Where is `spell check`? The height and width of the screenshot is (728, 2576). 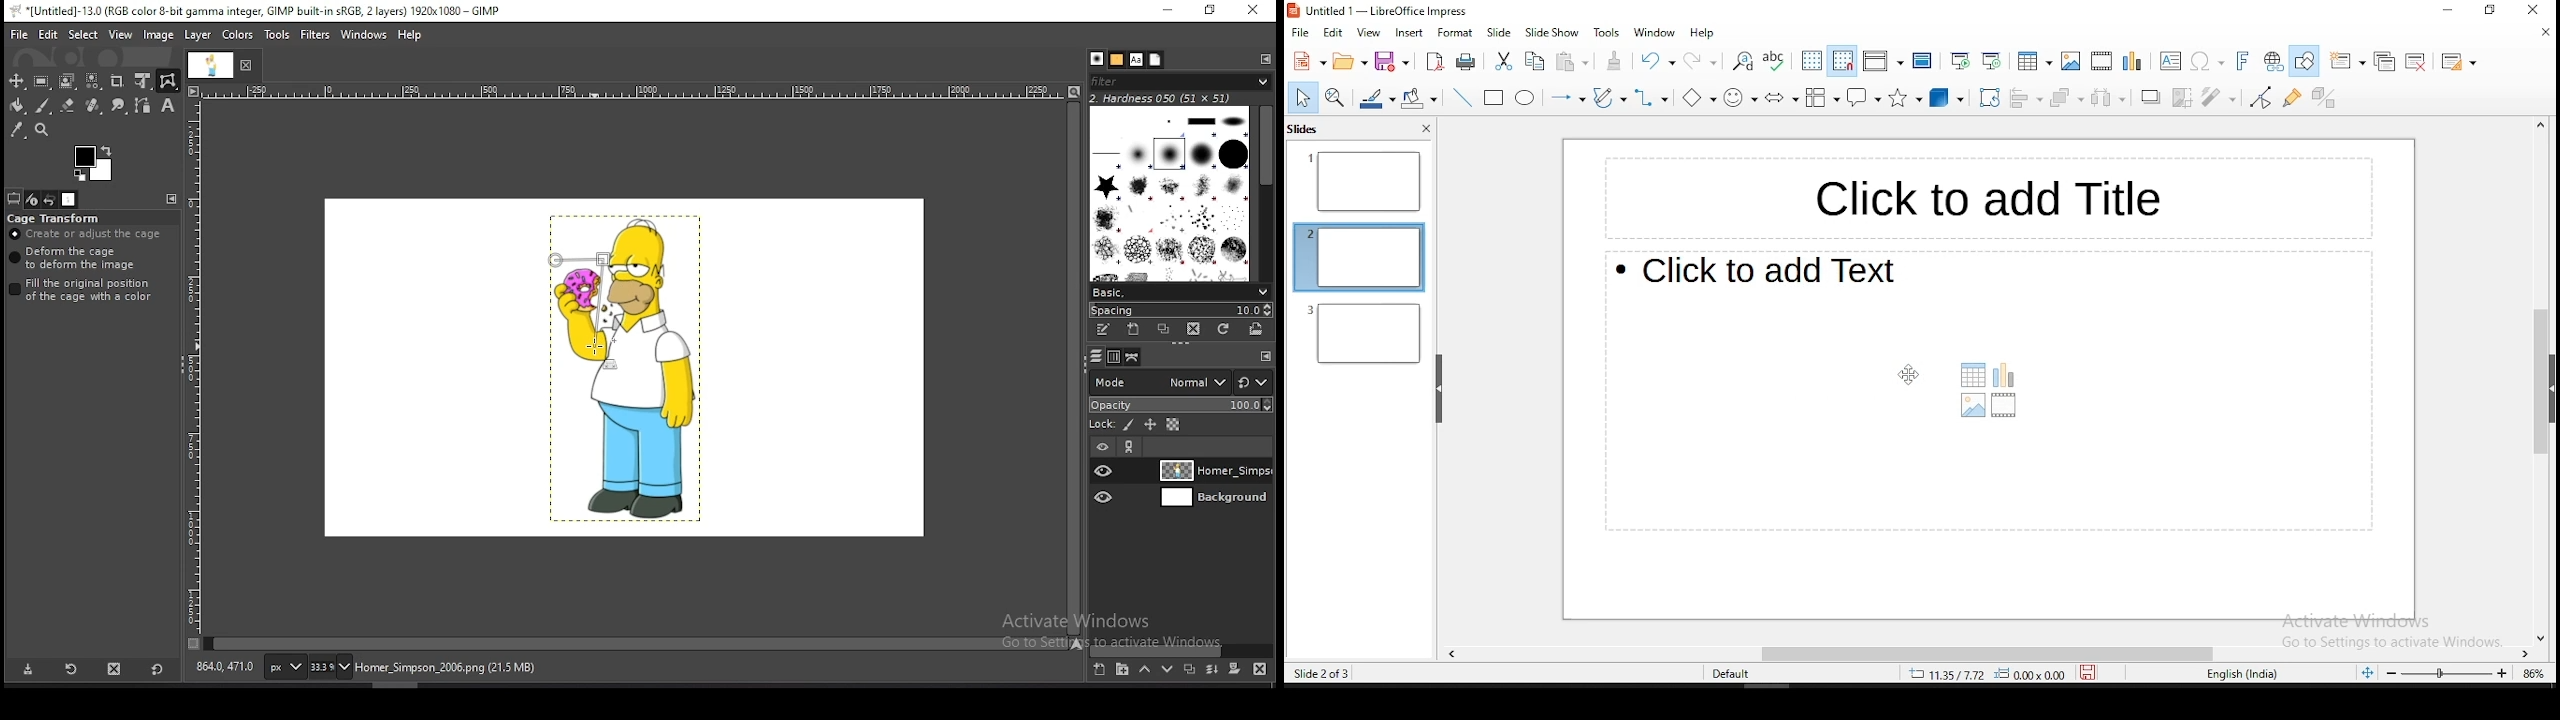 spell check is located at coordinates (1774, 62).